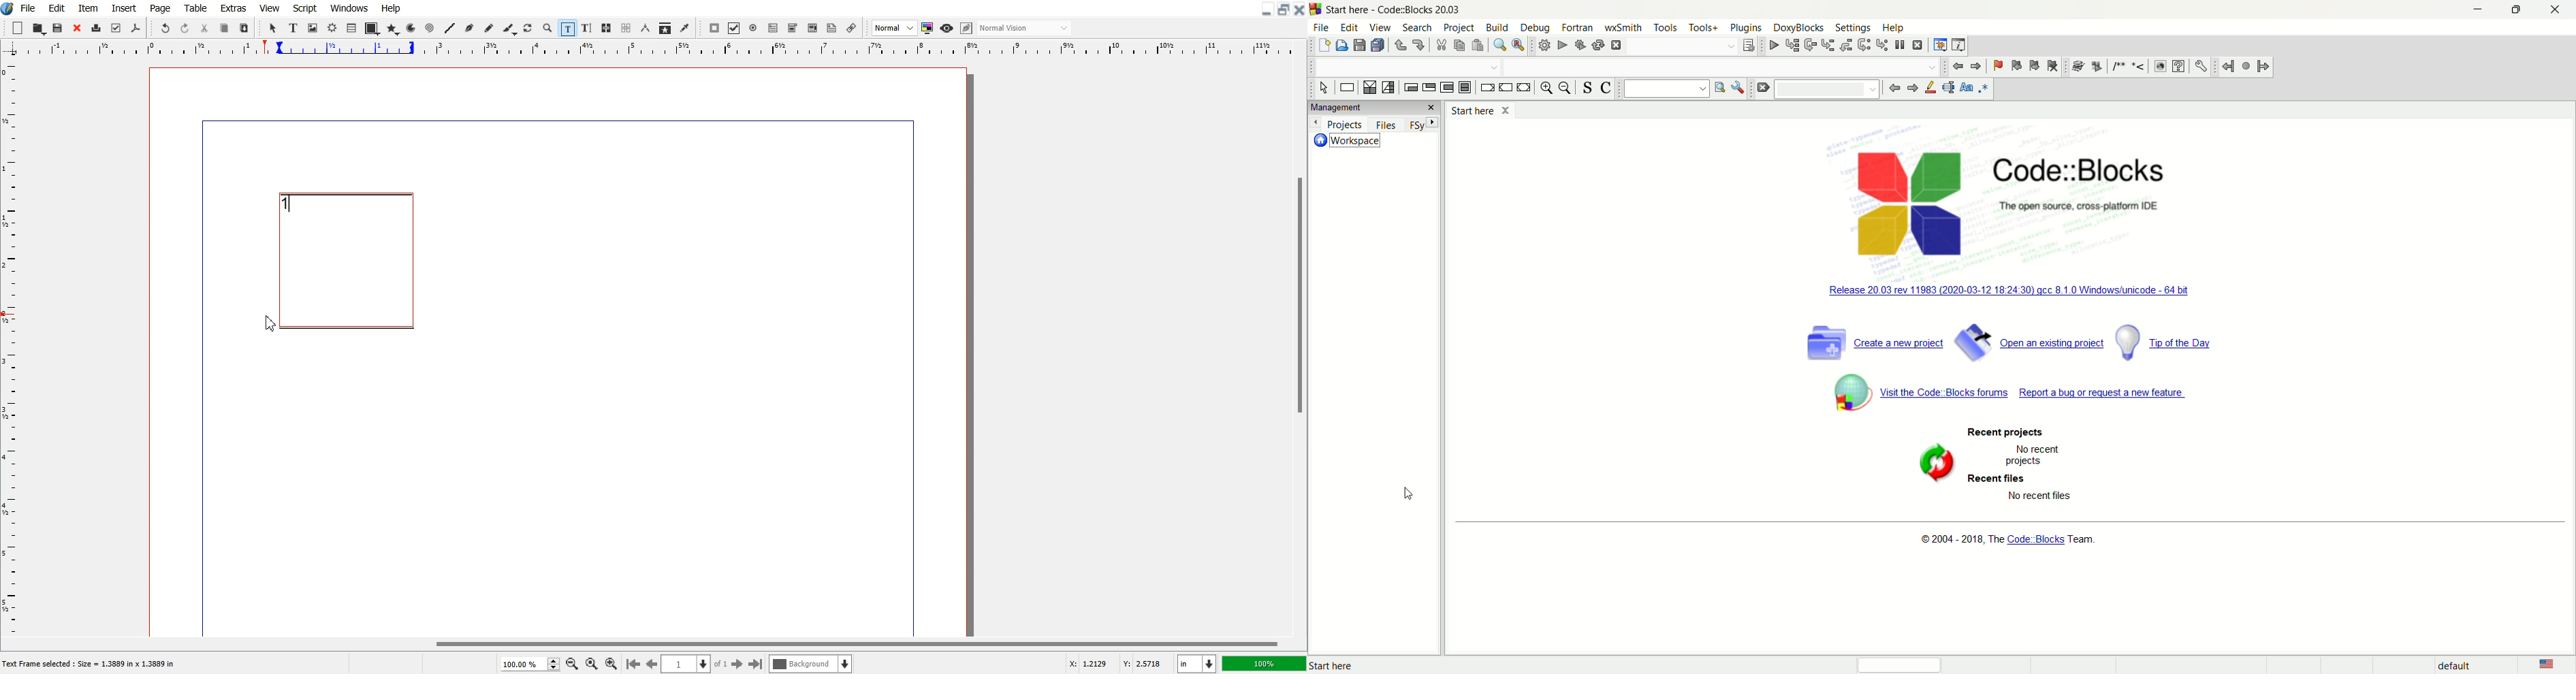  I want to click on minimize, so click(2481, 9).